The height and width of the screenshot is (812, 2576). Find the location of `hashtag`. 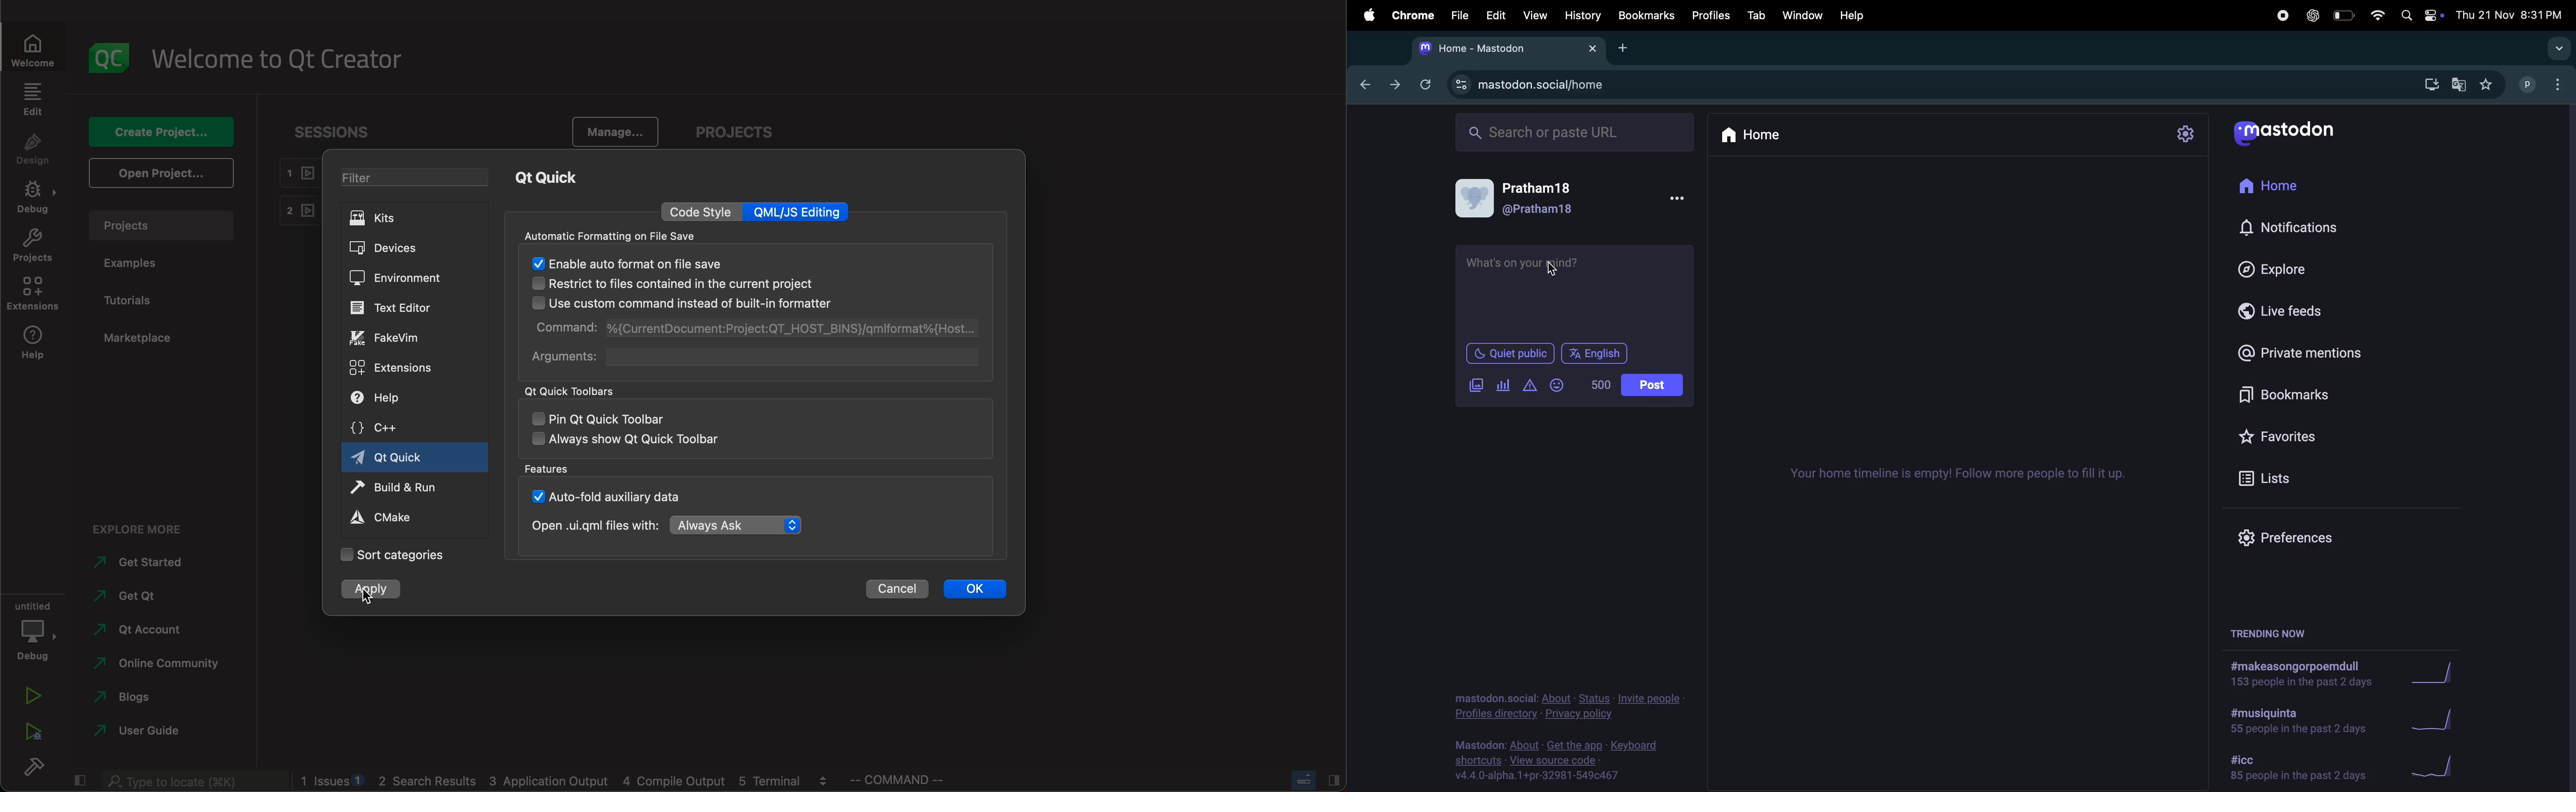

hashtag is located at coordinates (2294, 723).